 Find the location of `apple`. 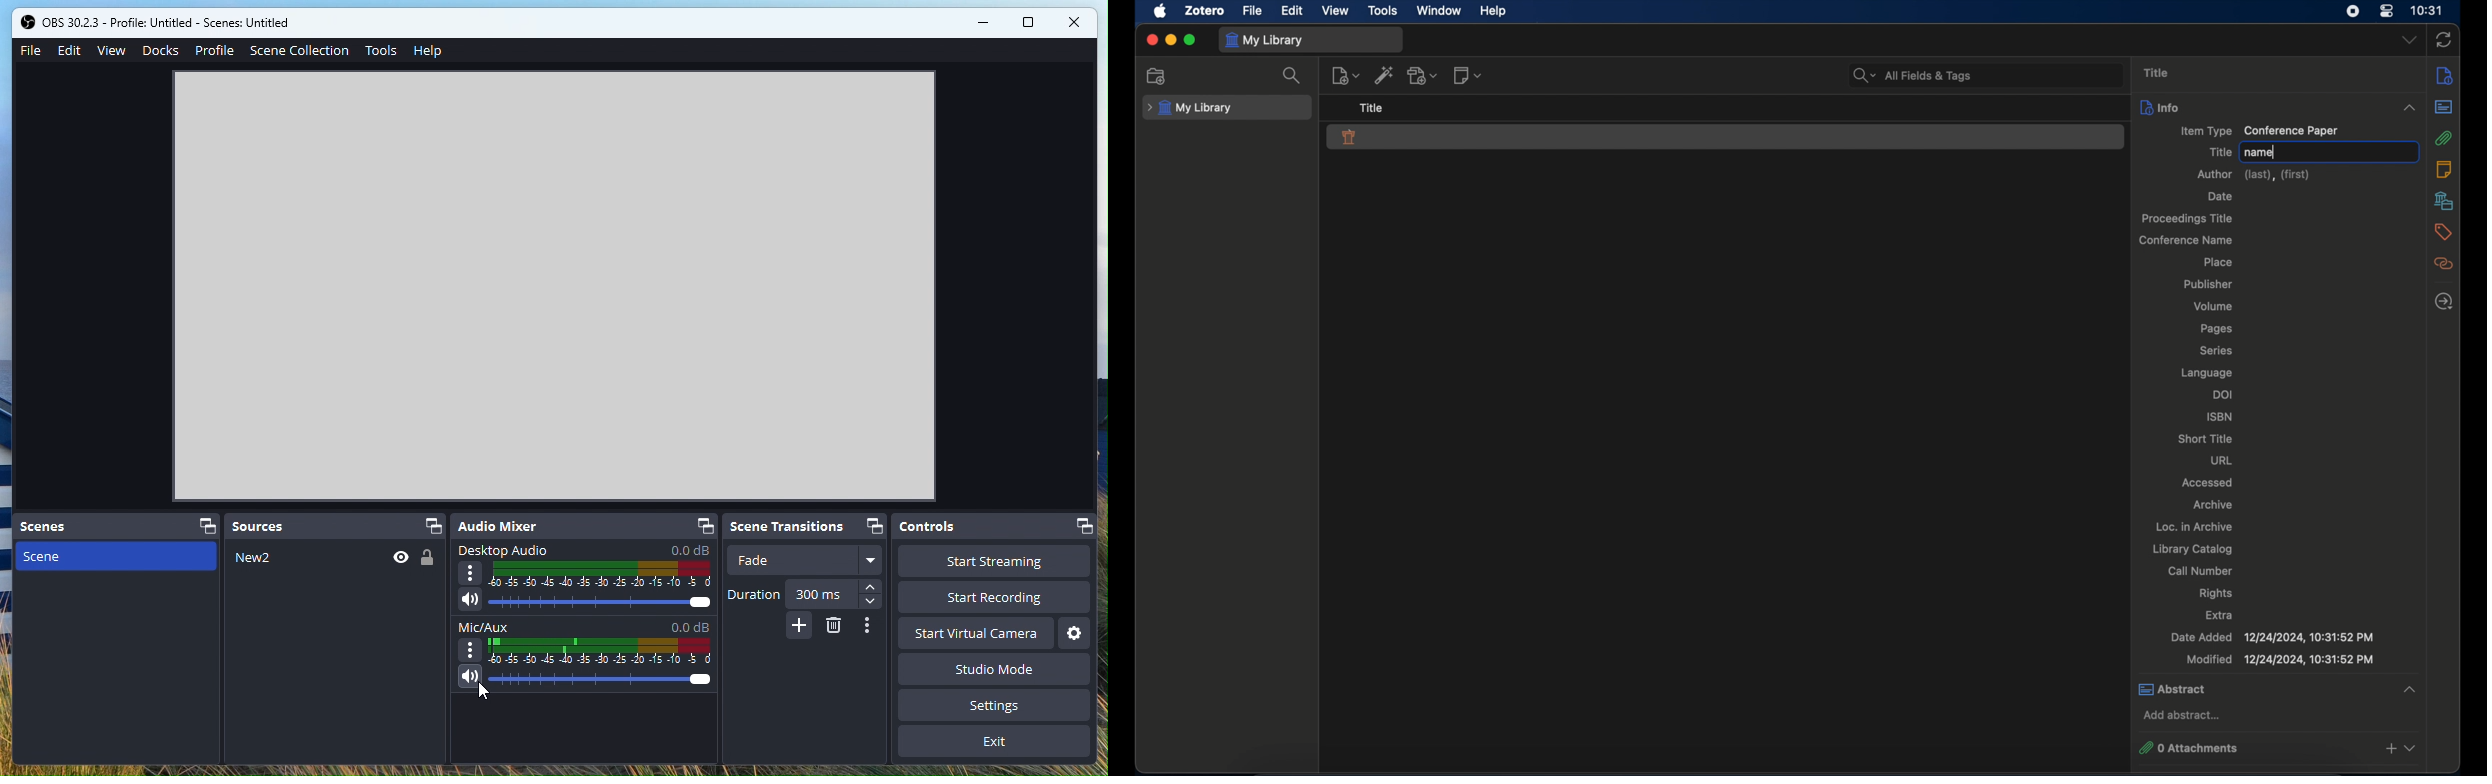

apple is located at coordinates (1161, 11).